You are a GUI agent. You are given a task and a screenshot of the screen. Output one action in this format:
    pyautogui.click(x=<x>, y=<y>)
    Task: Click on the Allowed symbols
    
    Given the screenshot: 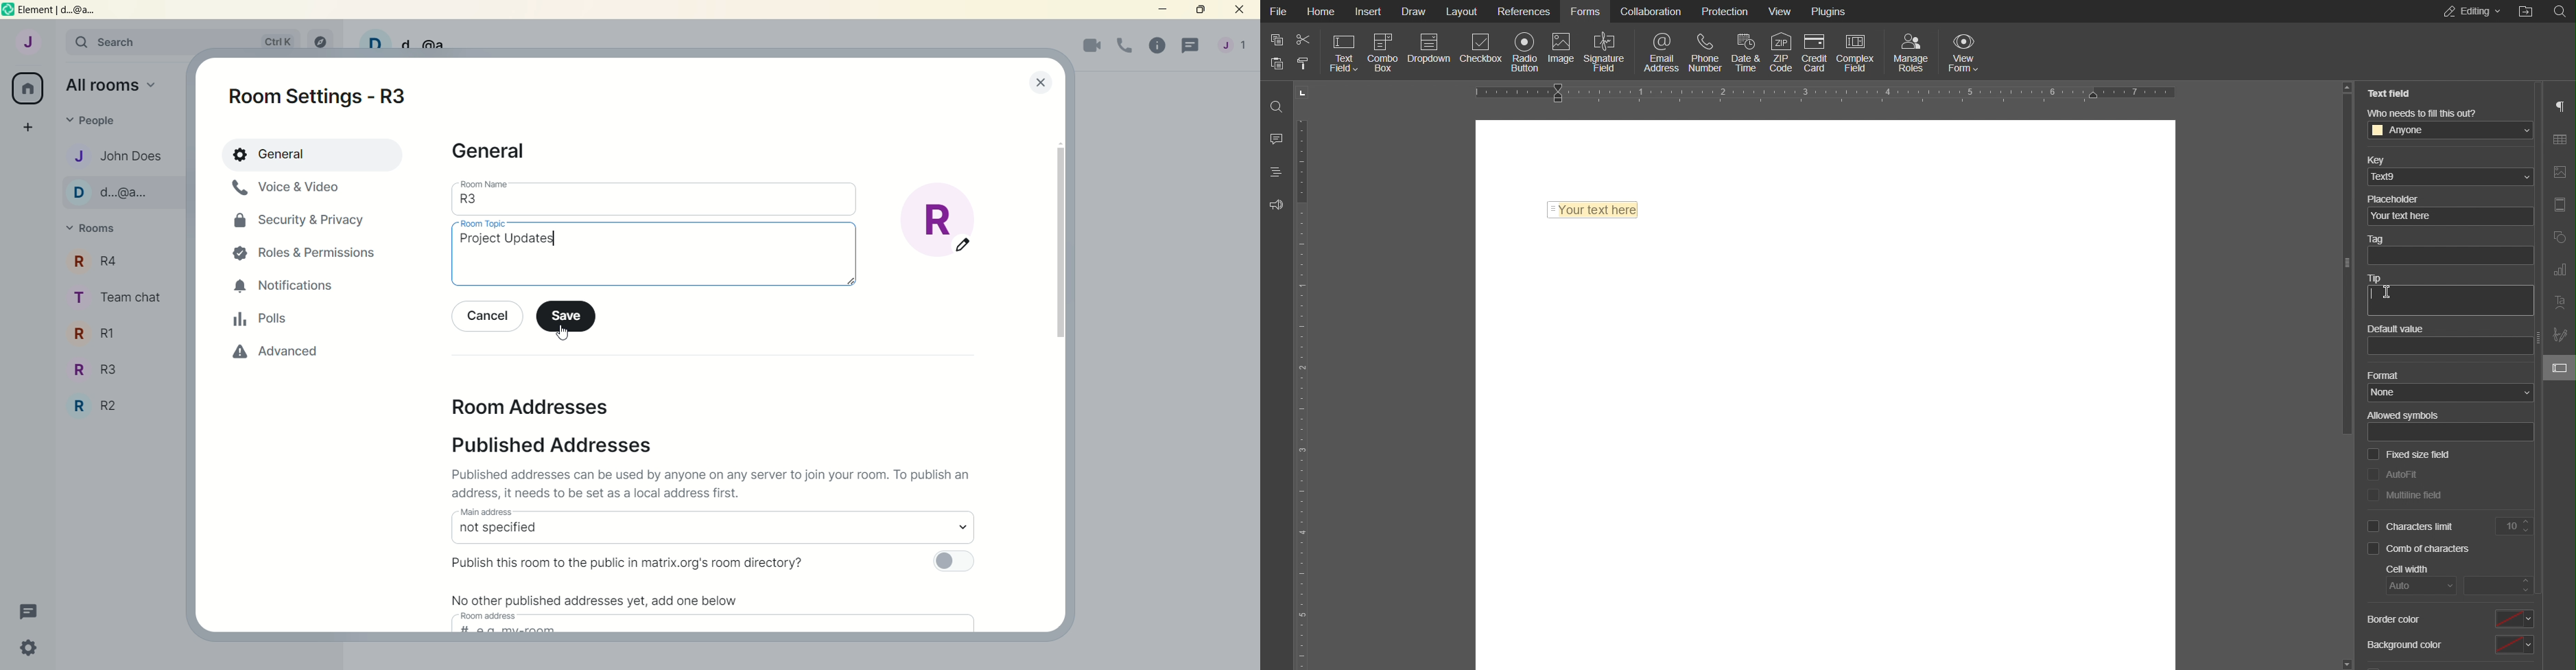 What is the action you would take?
    pyautogui.click(x=2409, y=414)
    